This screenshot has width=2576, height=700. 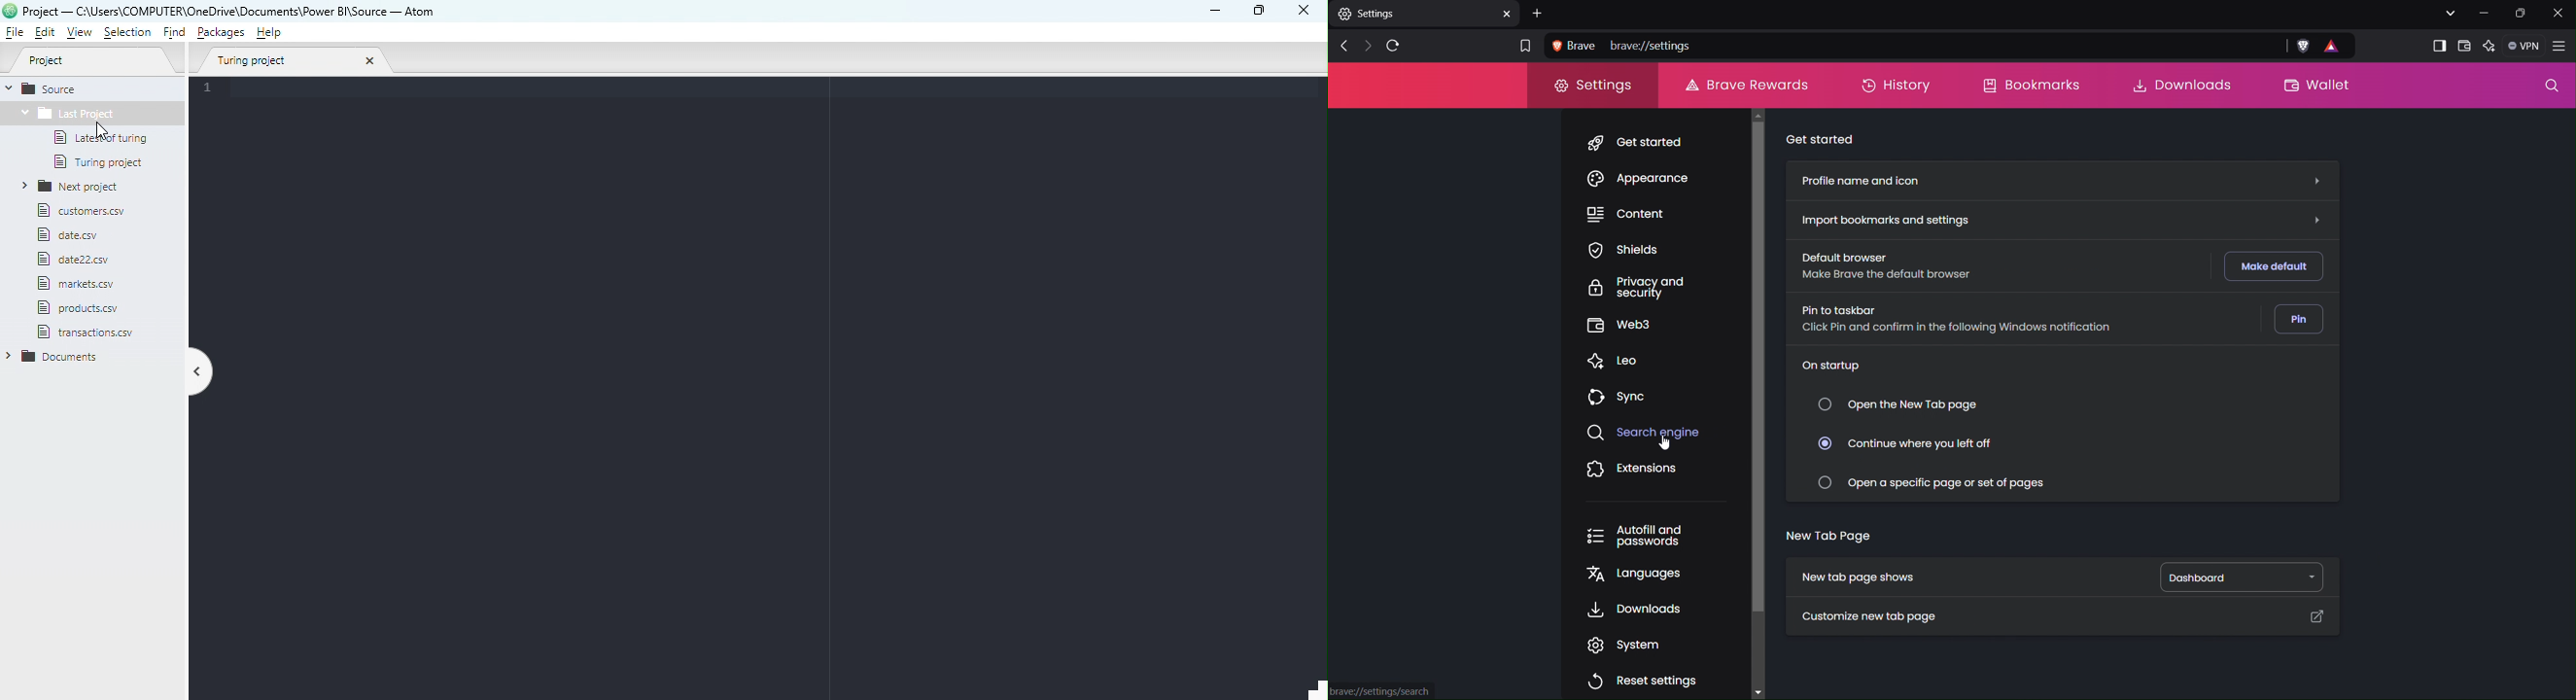 I want to click on Application Menu, so click(x=2561, y=47).